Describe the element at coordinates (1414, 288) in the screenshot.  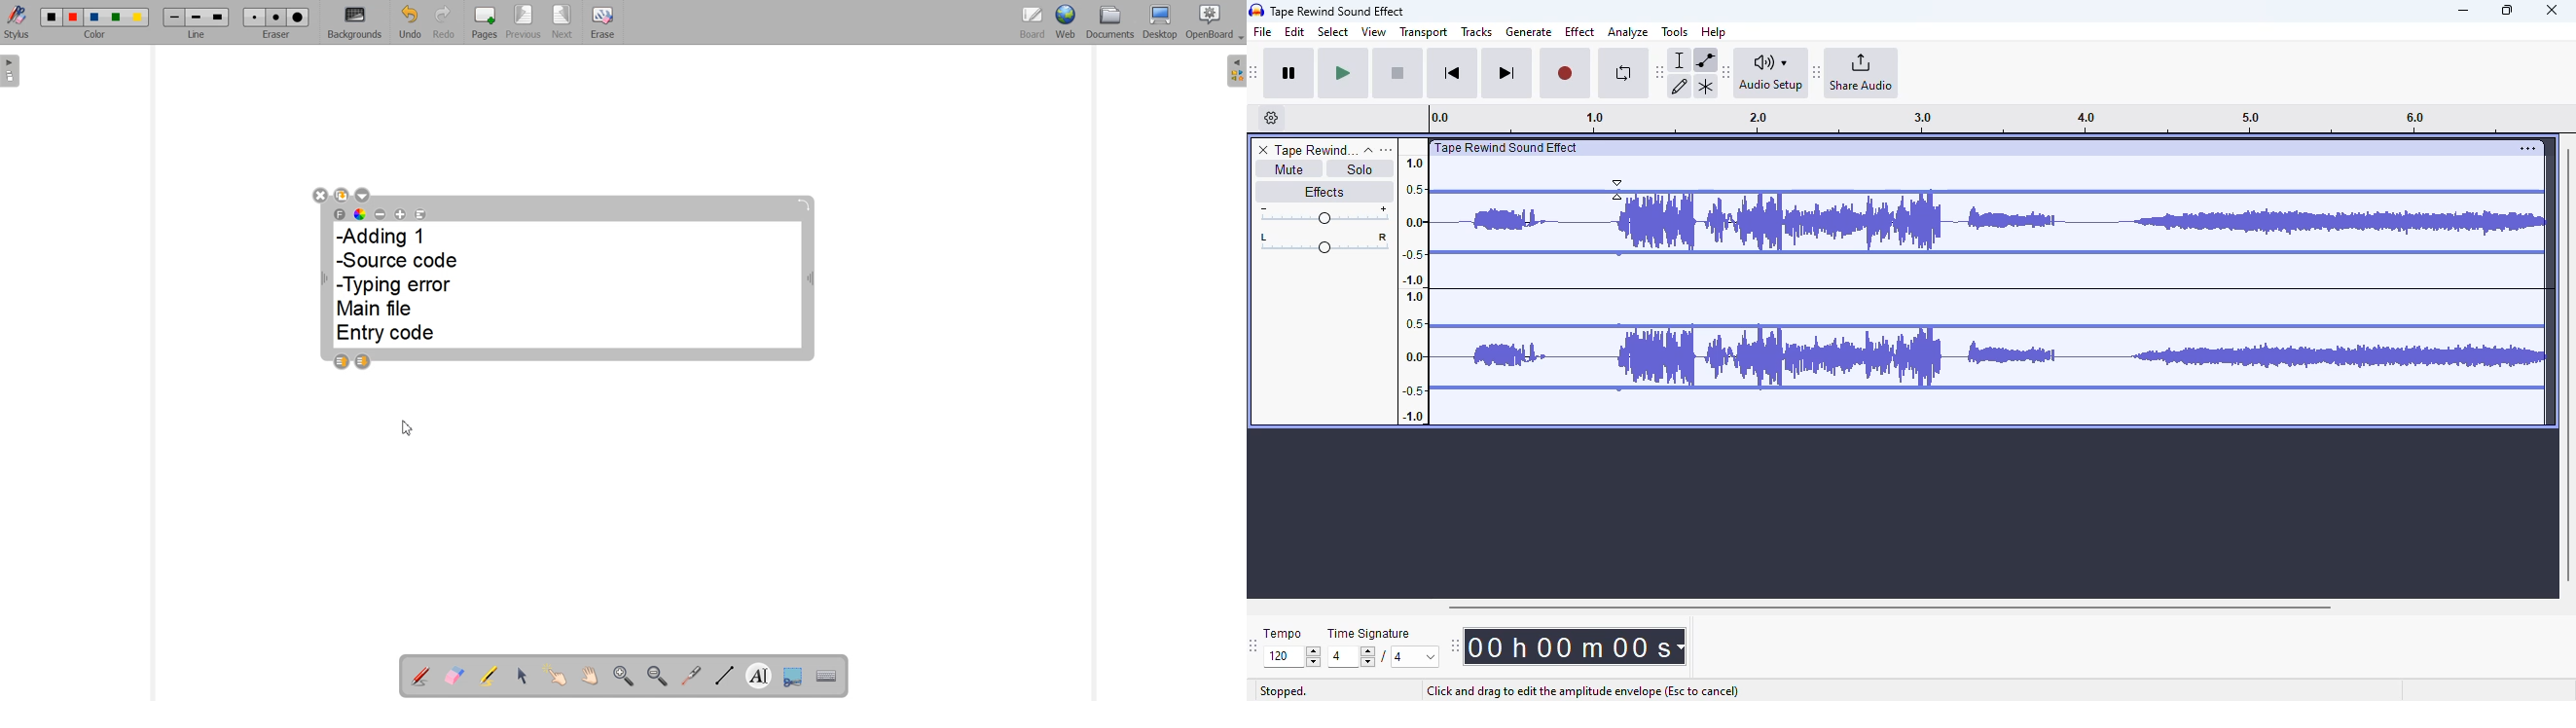
I see `Scale to measure sound intensity` at that location.